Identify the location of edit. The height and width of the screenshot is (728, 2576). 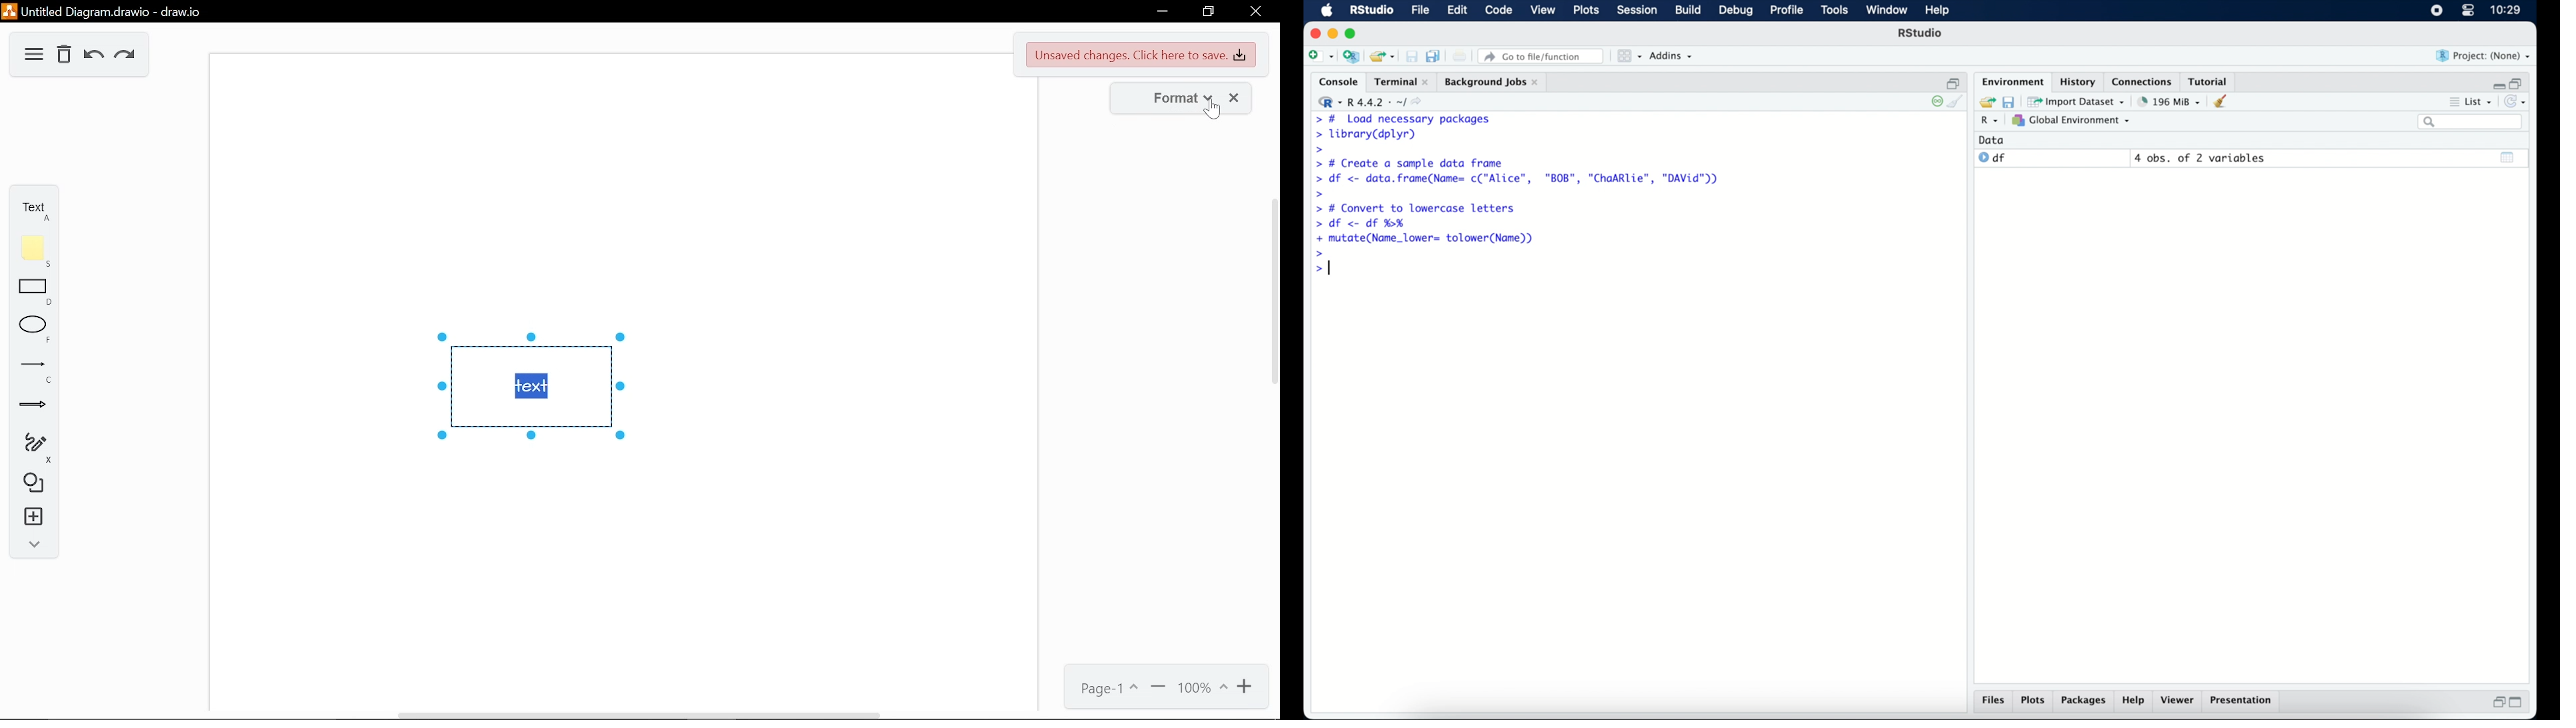
(1456, 11).